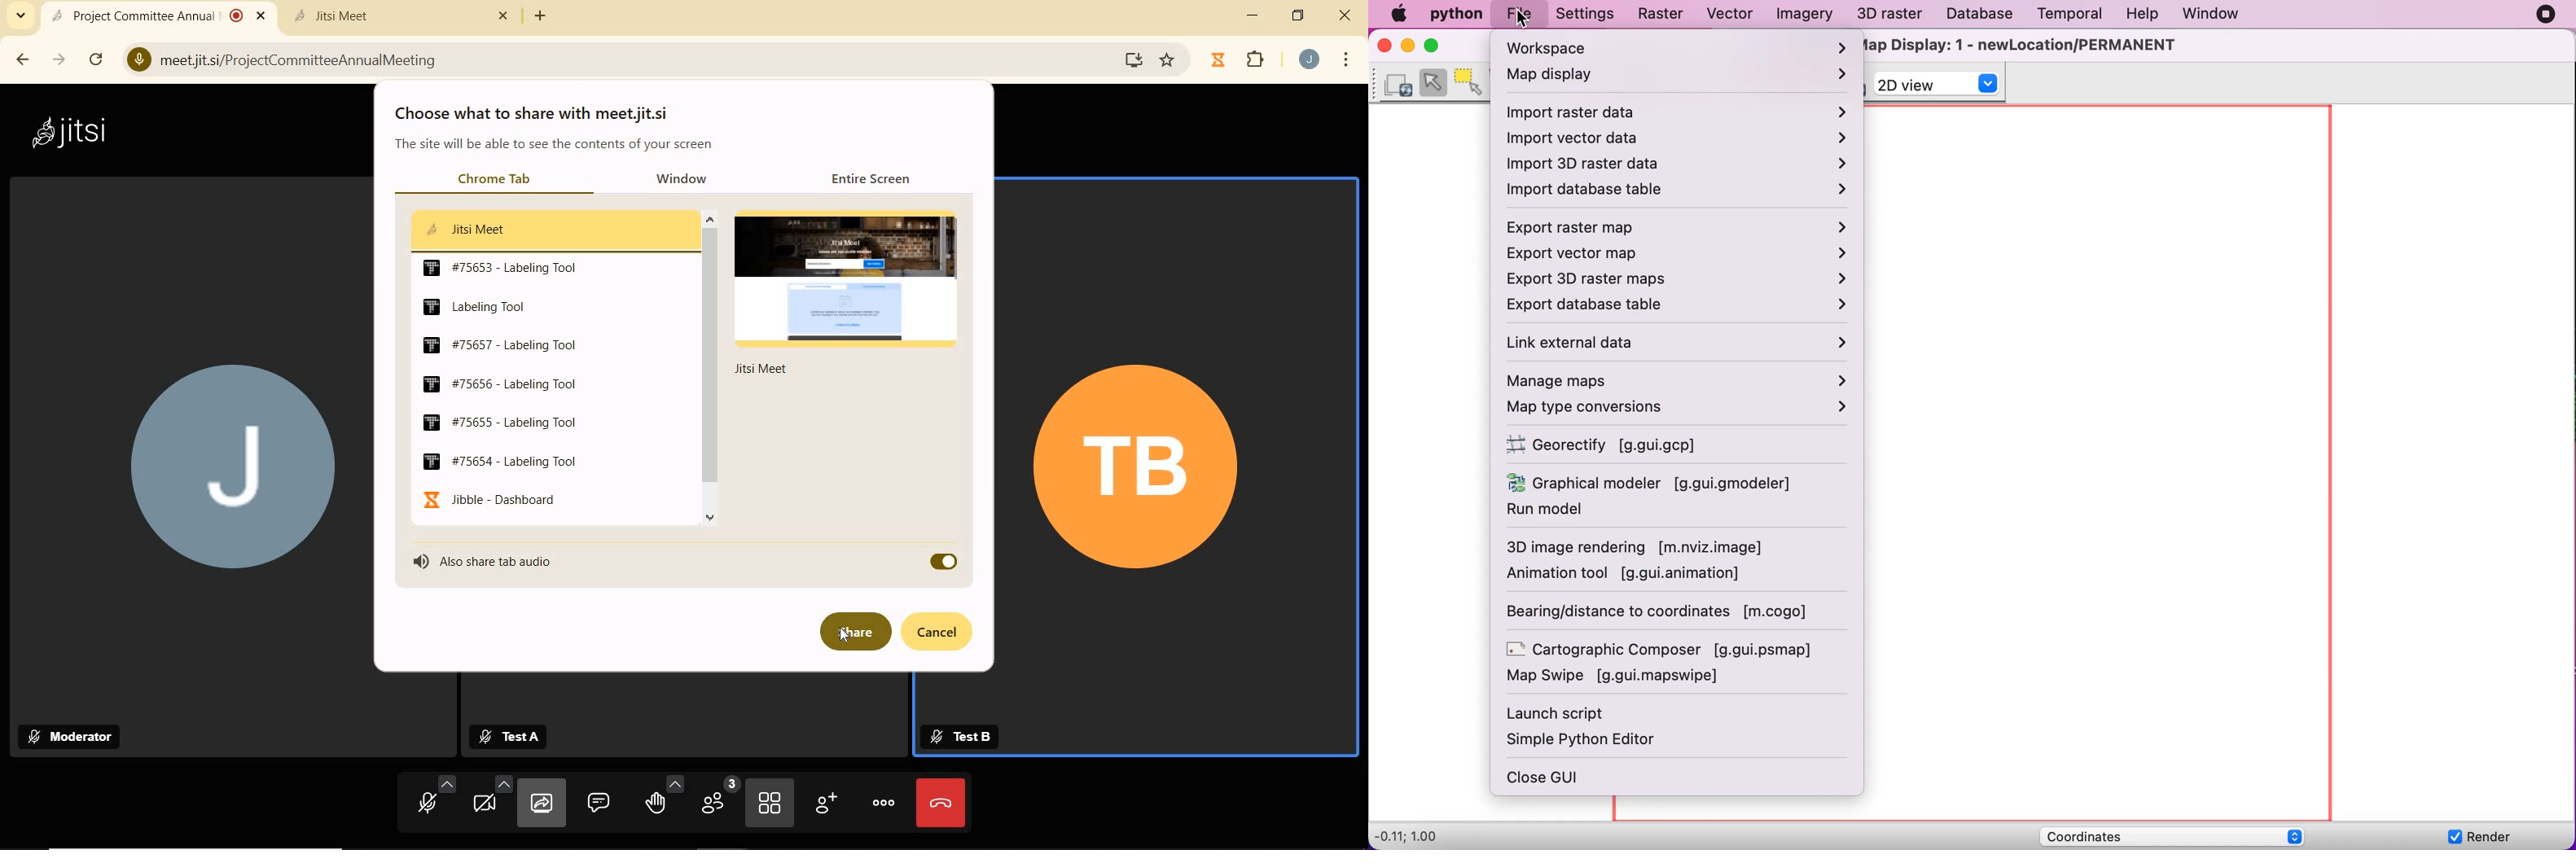  I want to click on Test B, so click(959, 737).